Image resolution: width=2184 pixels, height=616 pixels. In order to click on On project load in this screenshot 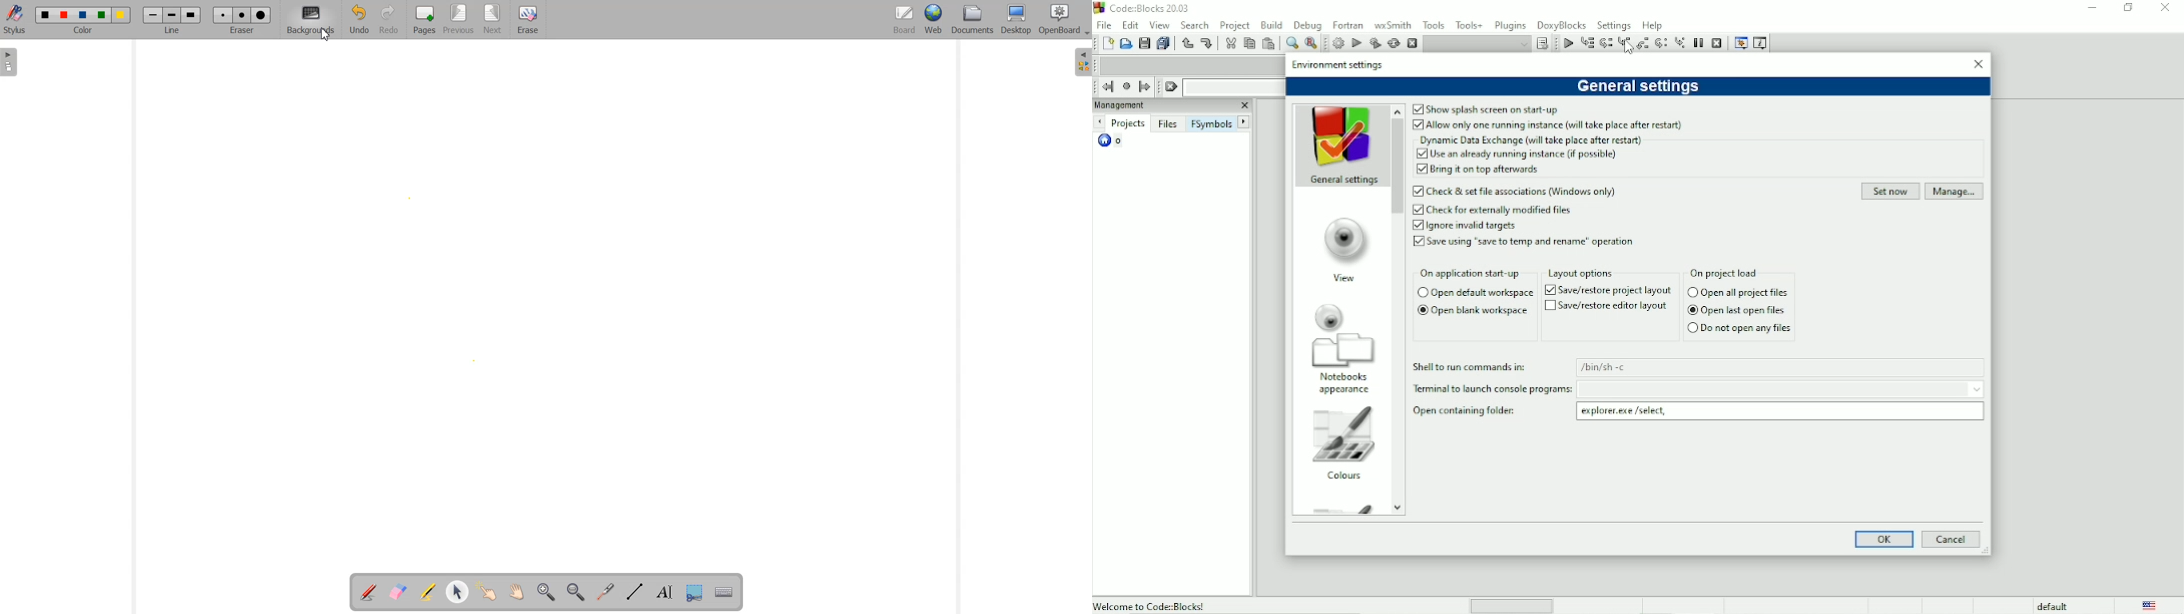, I will do `click(1730, 272)`.